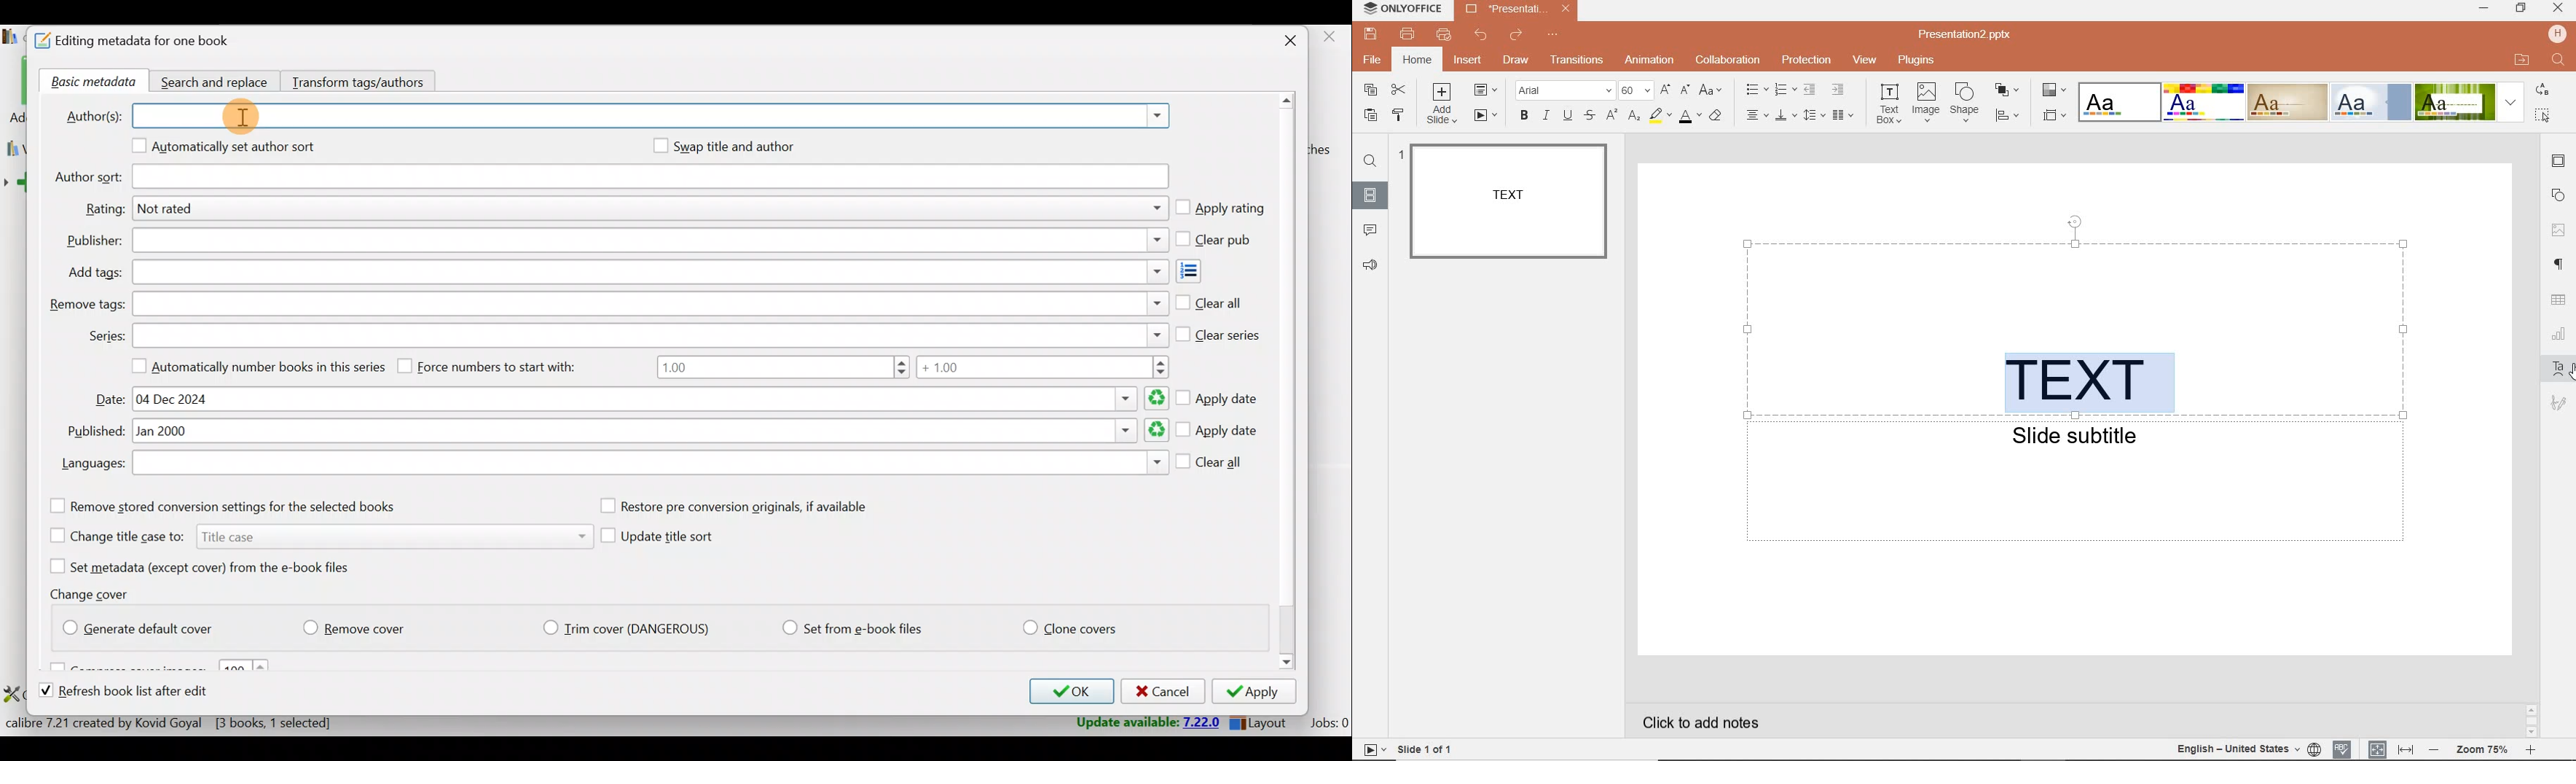  Describe the element at coordinates (1890, 104) in the screenshot. I see `text box` at that location.